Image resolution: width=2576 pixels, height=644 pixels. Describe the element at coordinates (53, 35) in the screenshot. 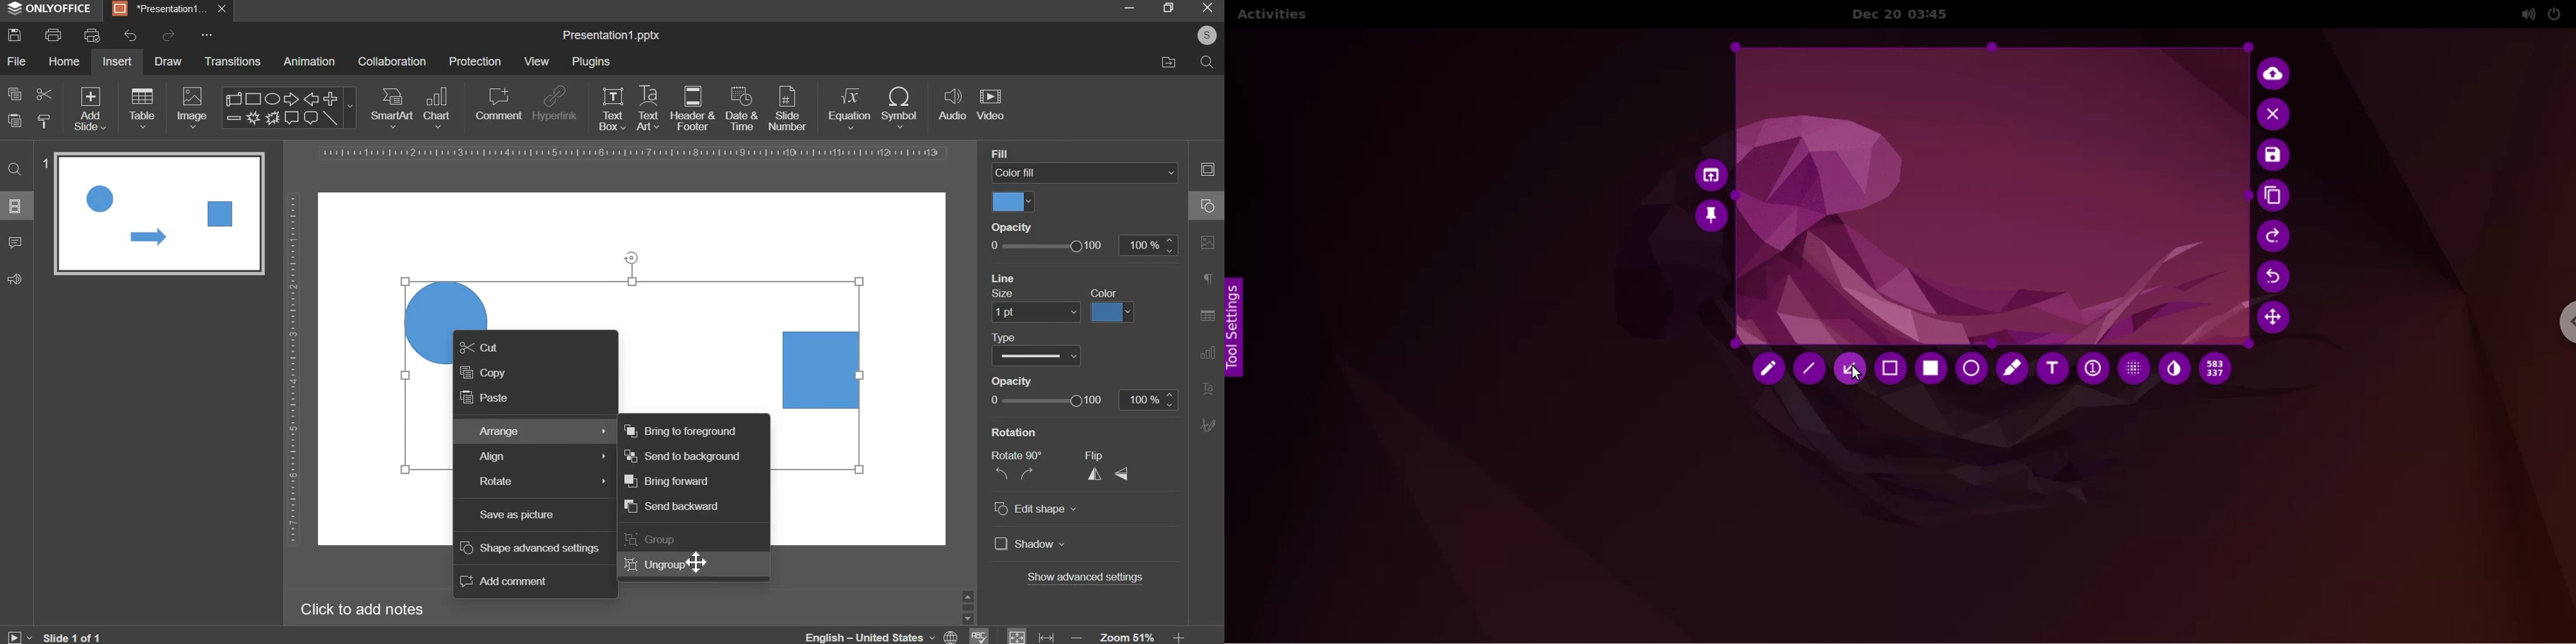

I see `print` at that location.